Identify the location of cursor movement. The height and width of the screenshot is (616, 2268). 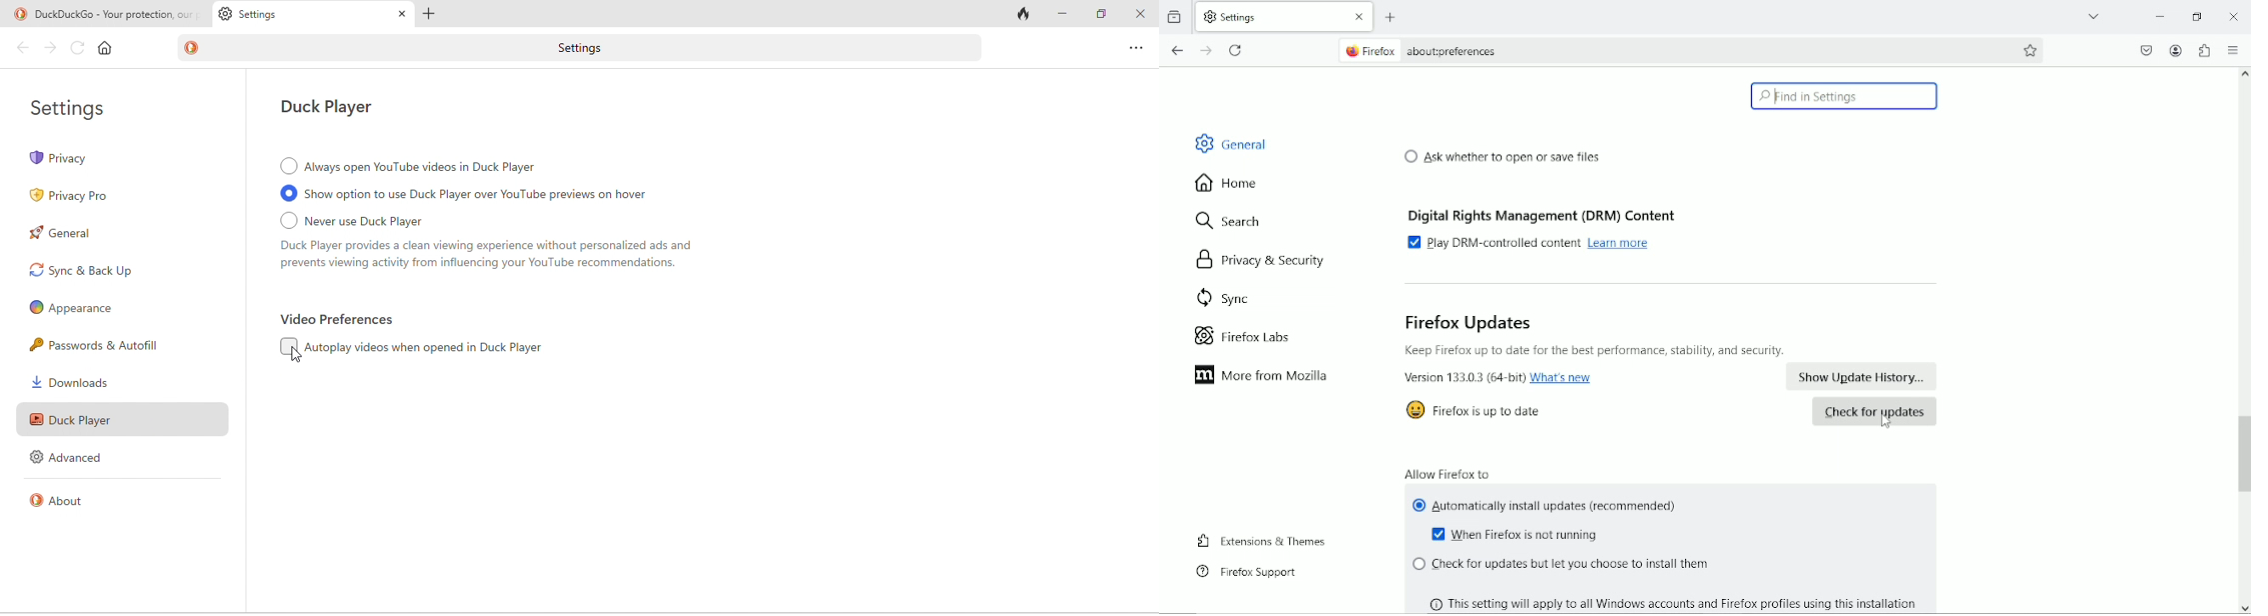
(298, 356).